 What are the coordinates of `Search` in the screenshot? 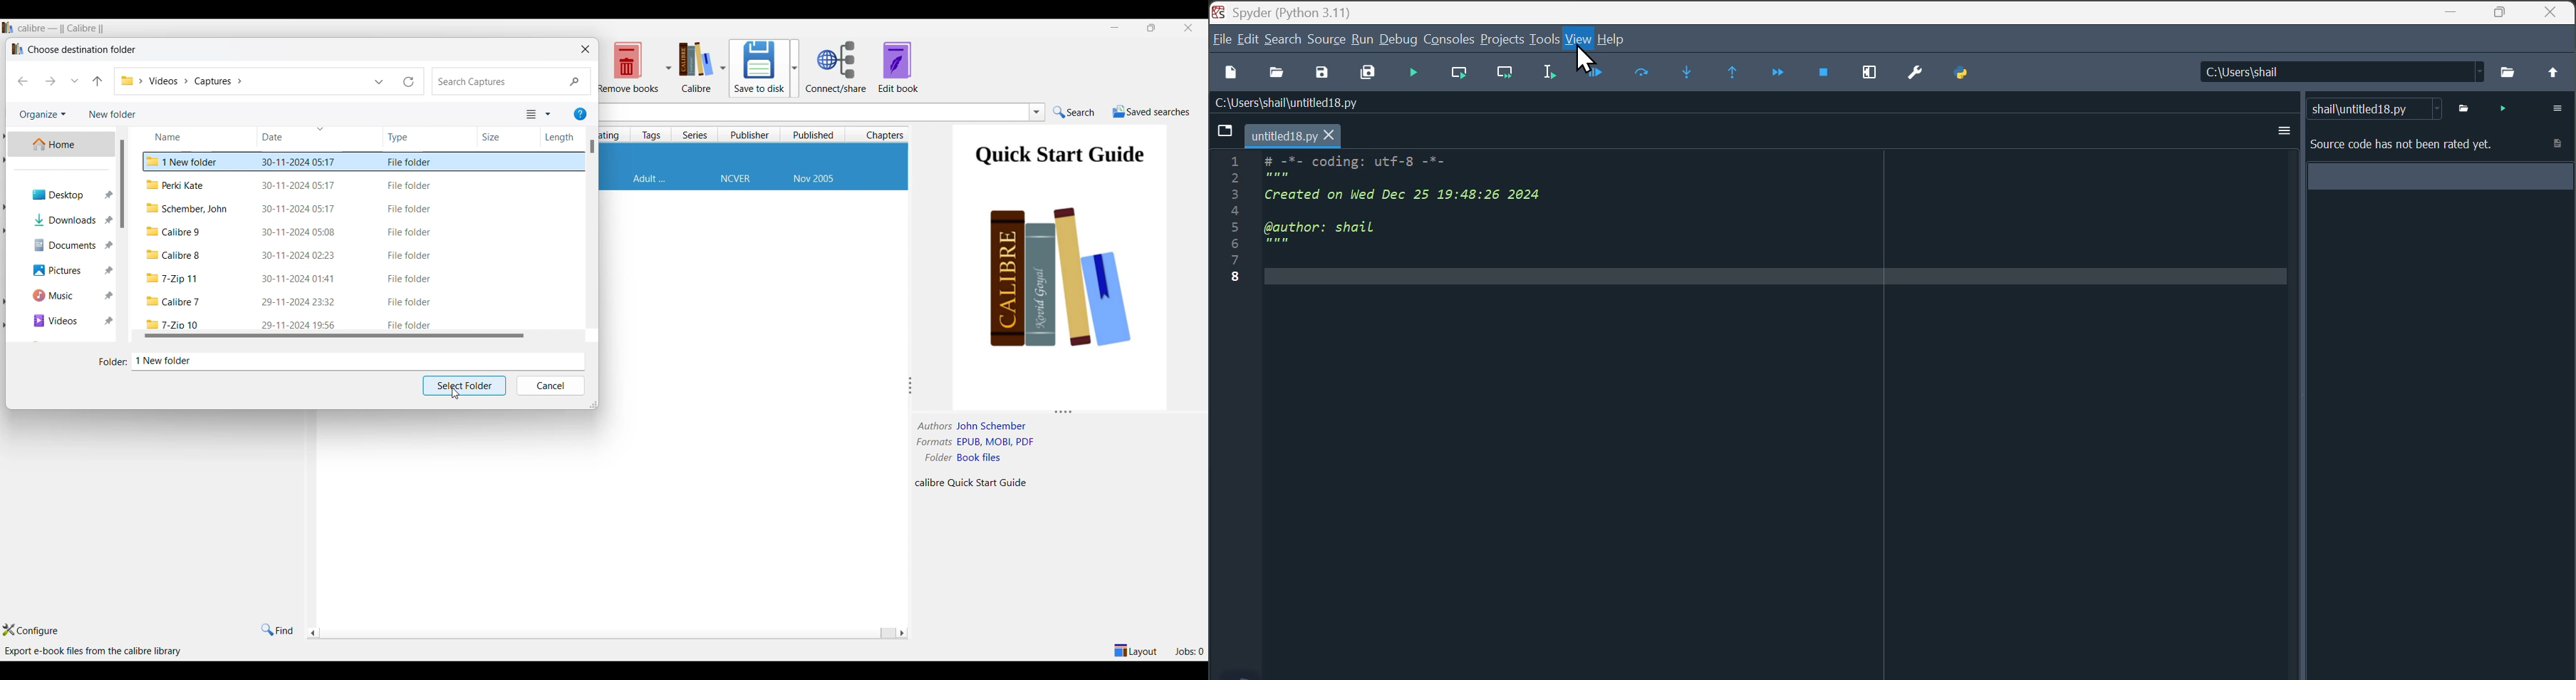 It's located at (1284, 38).